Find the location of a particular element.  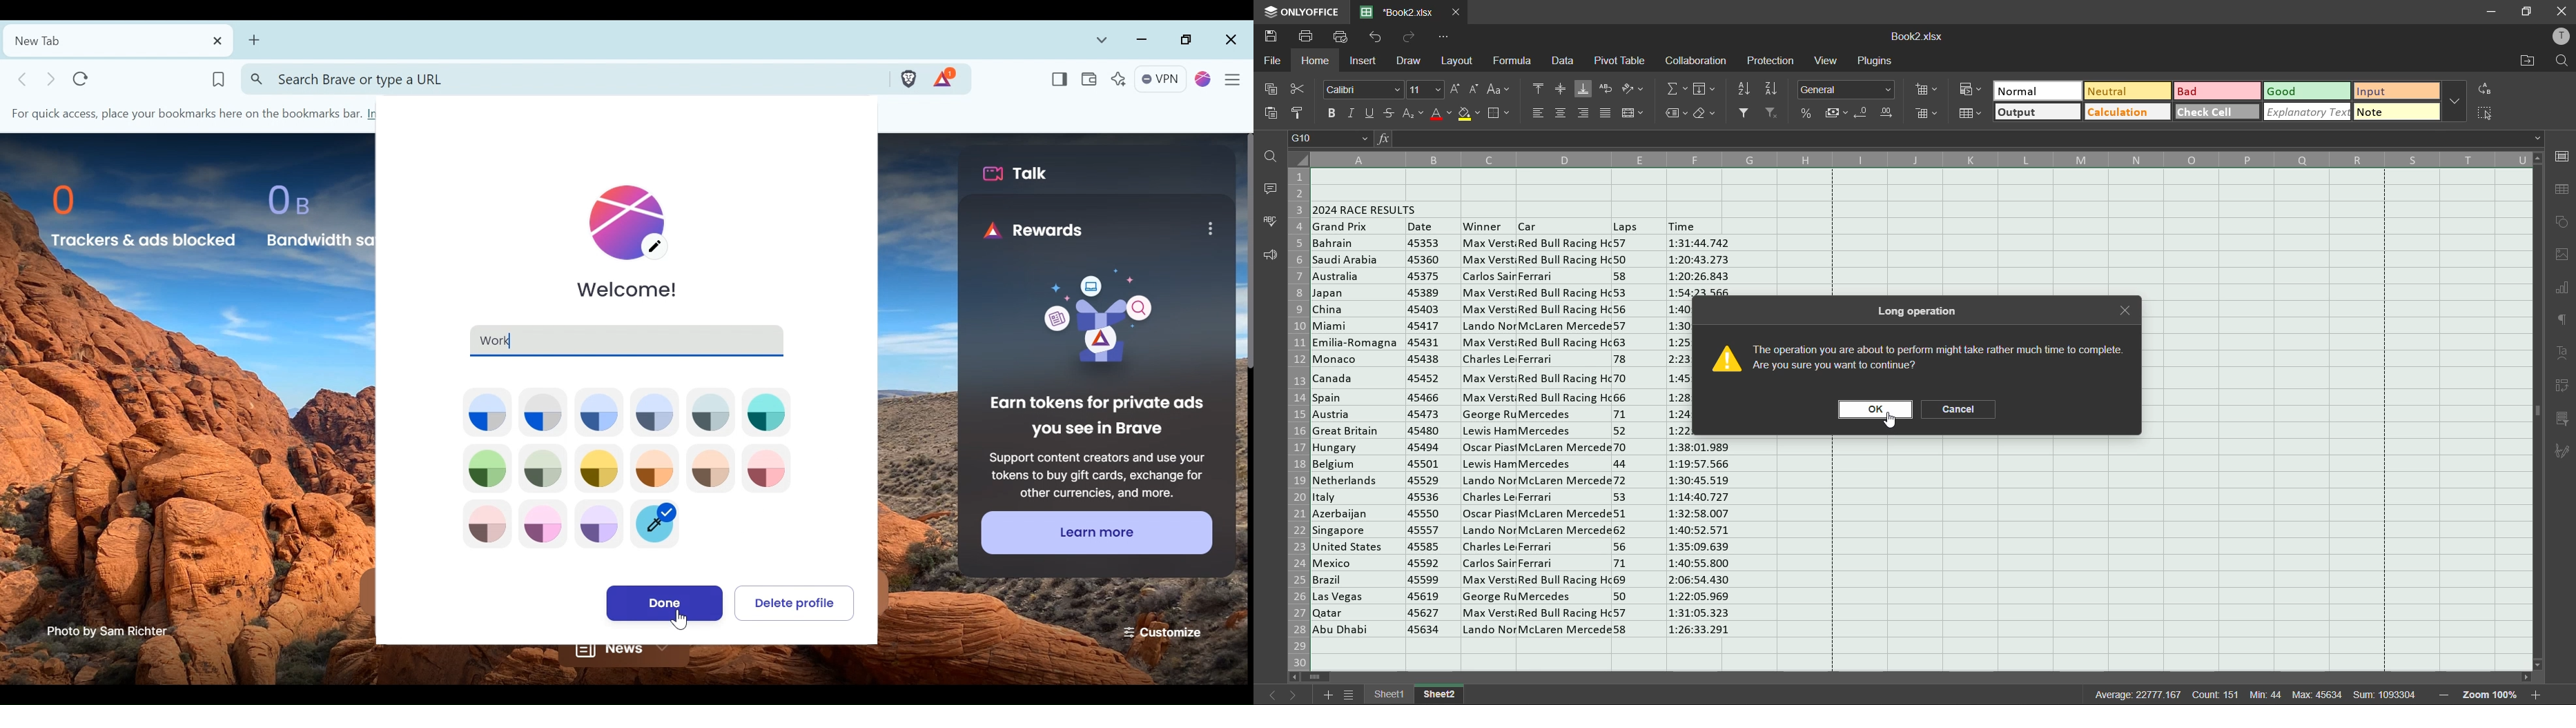

insert cells is located at coordinates (1925, 90).